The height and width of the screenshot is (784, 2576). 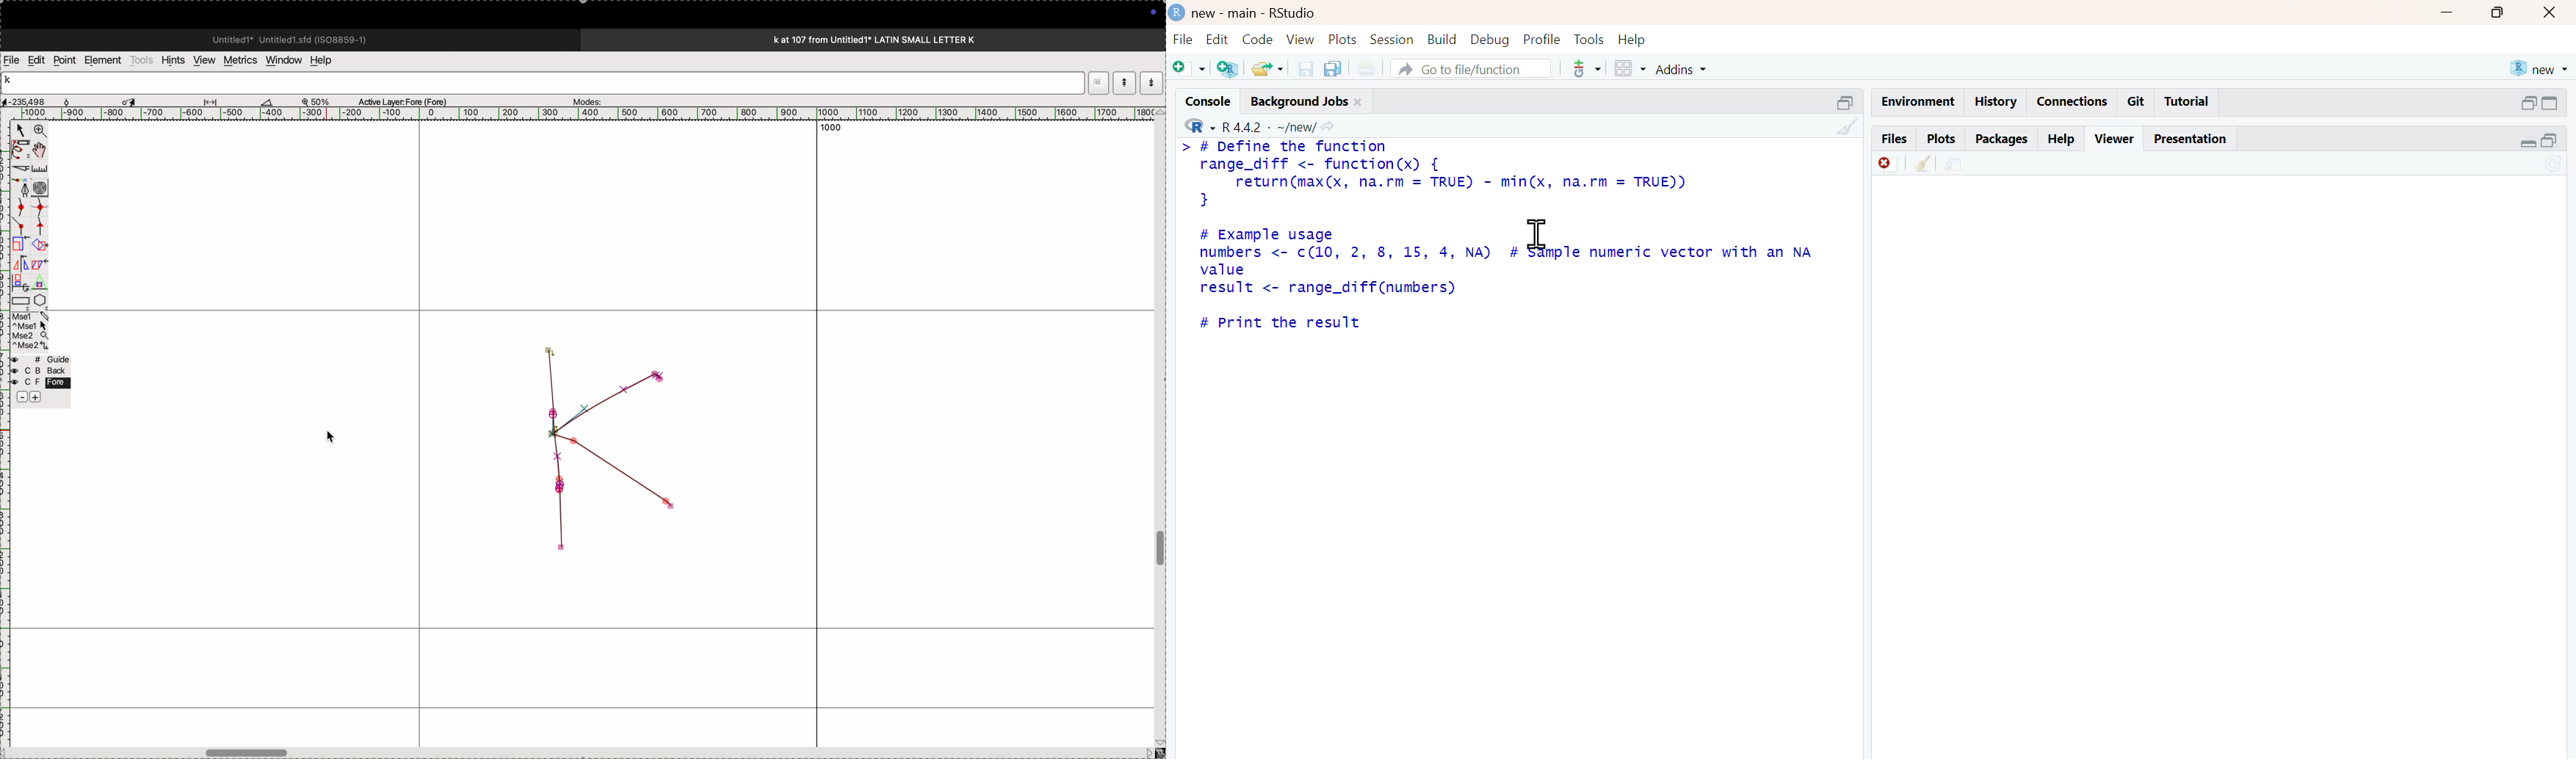 What do you see at coordinates (2551, 12) in the screenshot?
I see `` at bounding box center [2551, 12].